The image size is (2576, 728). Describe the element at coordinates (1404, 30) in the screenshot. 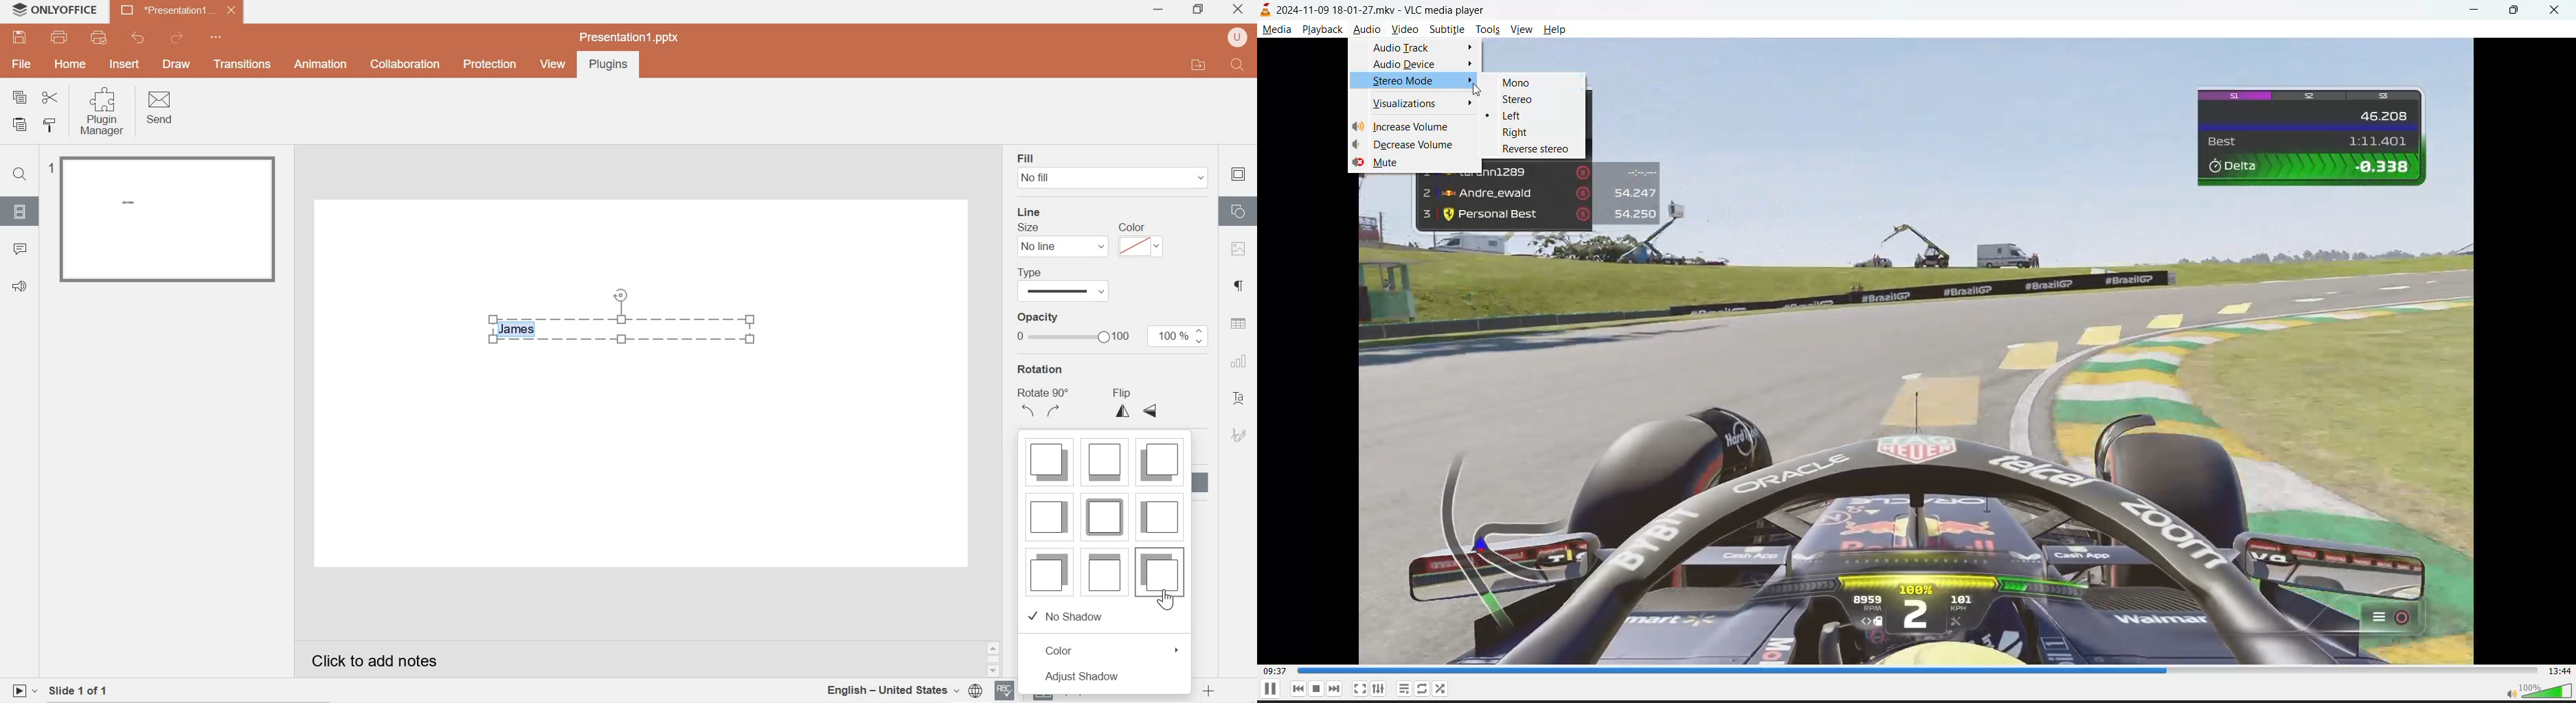

I see `video` at that location.